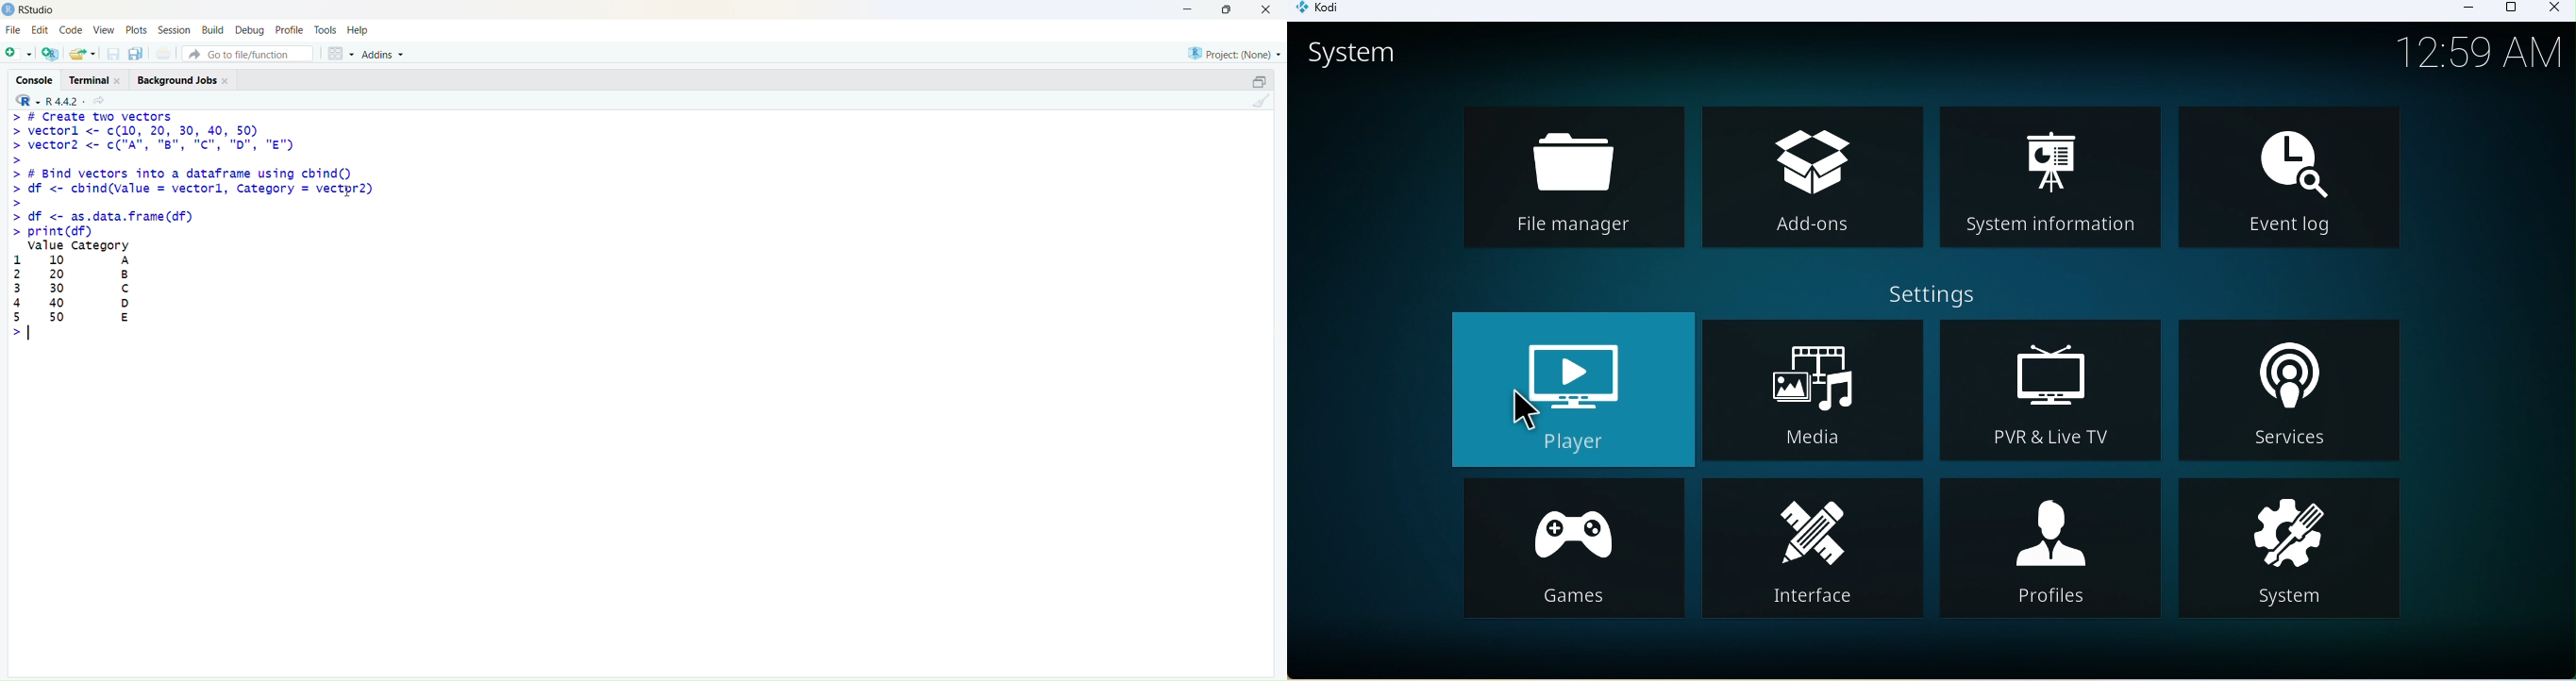 The height and width of the screenshot is (700, 2576). What do you see at coordinates (1812, 174) in the screenshot?
I see `Add ons` at bounding box center [1812, 174].